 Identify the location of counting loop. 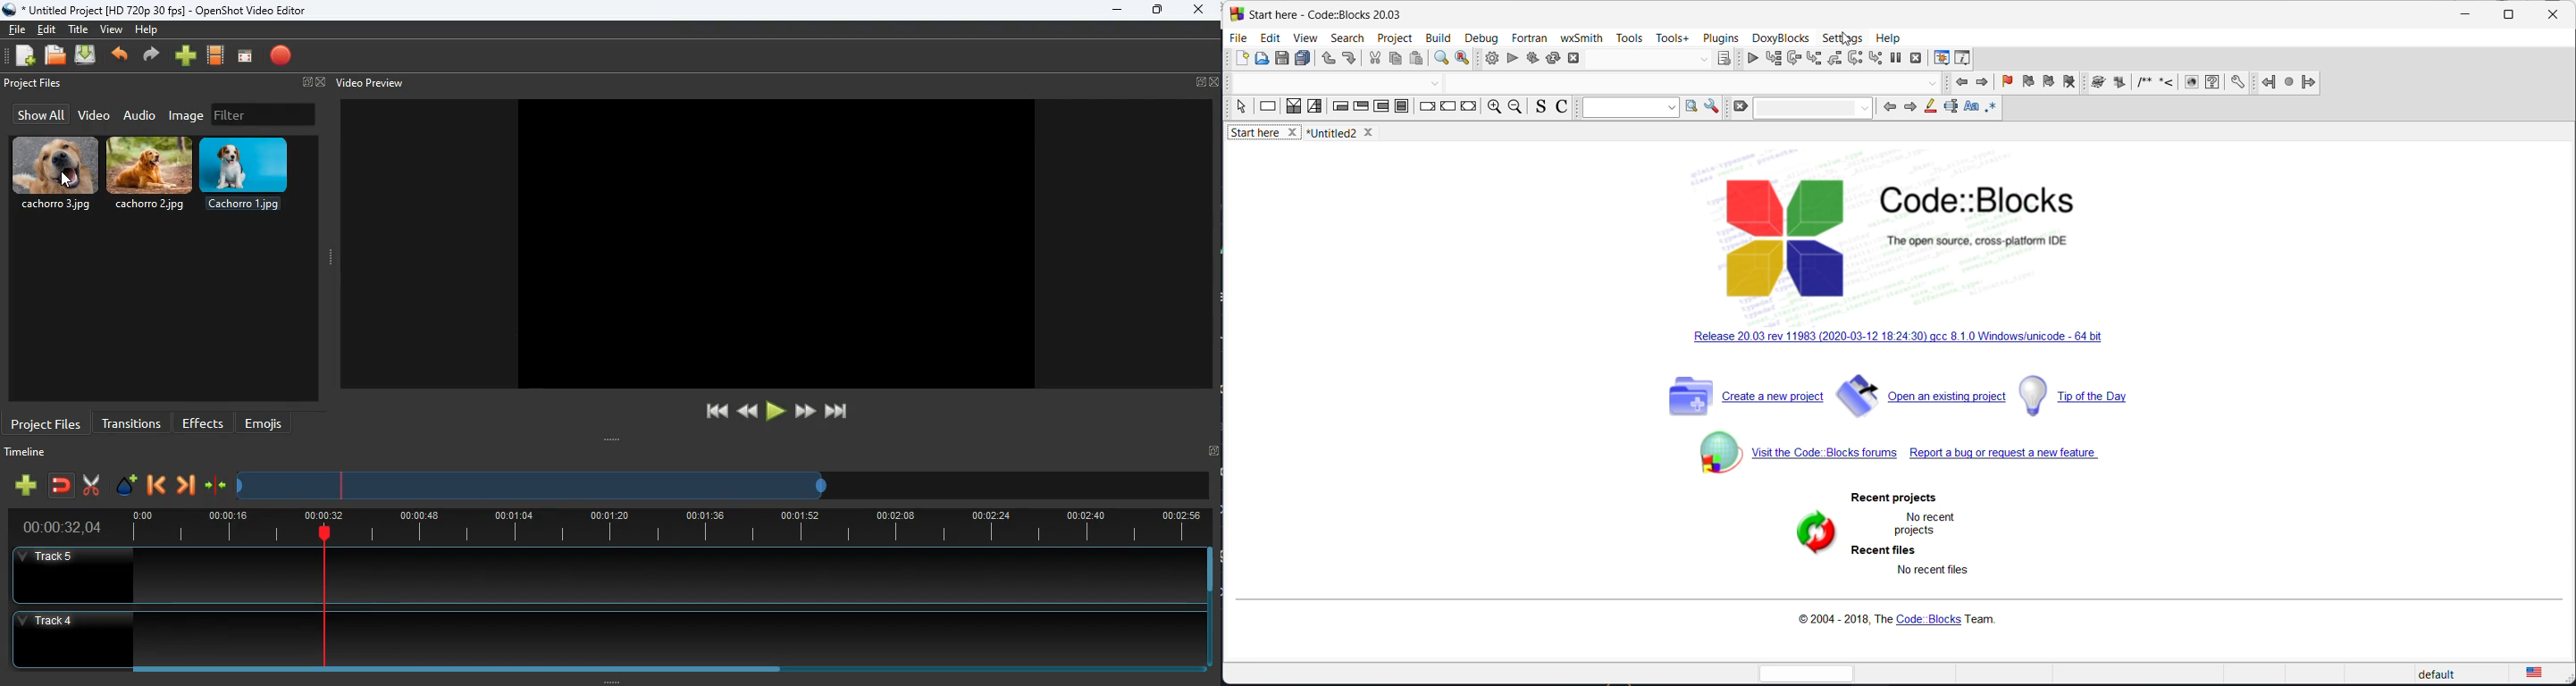
(1380, 108).